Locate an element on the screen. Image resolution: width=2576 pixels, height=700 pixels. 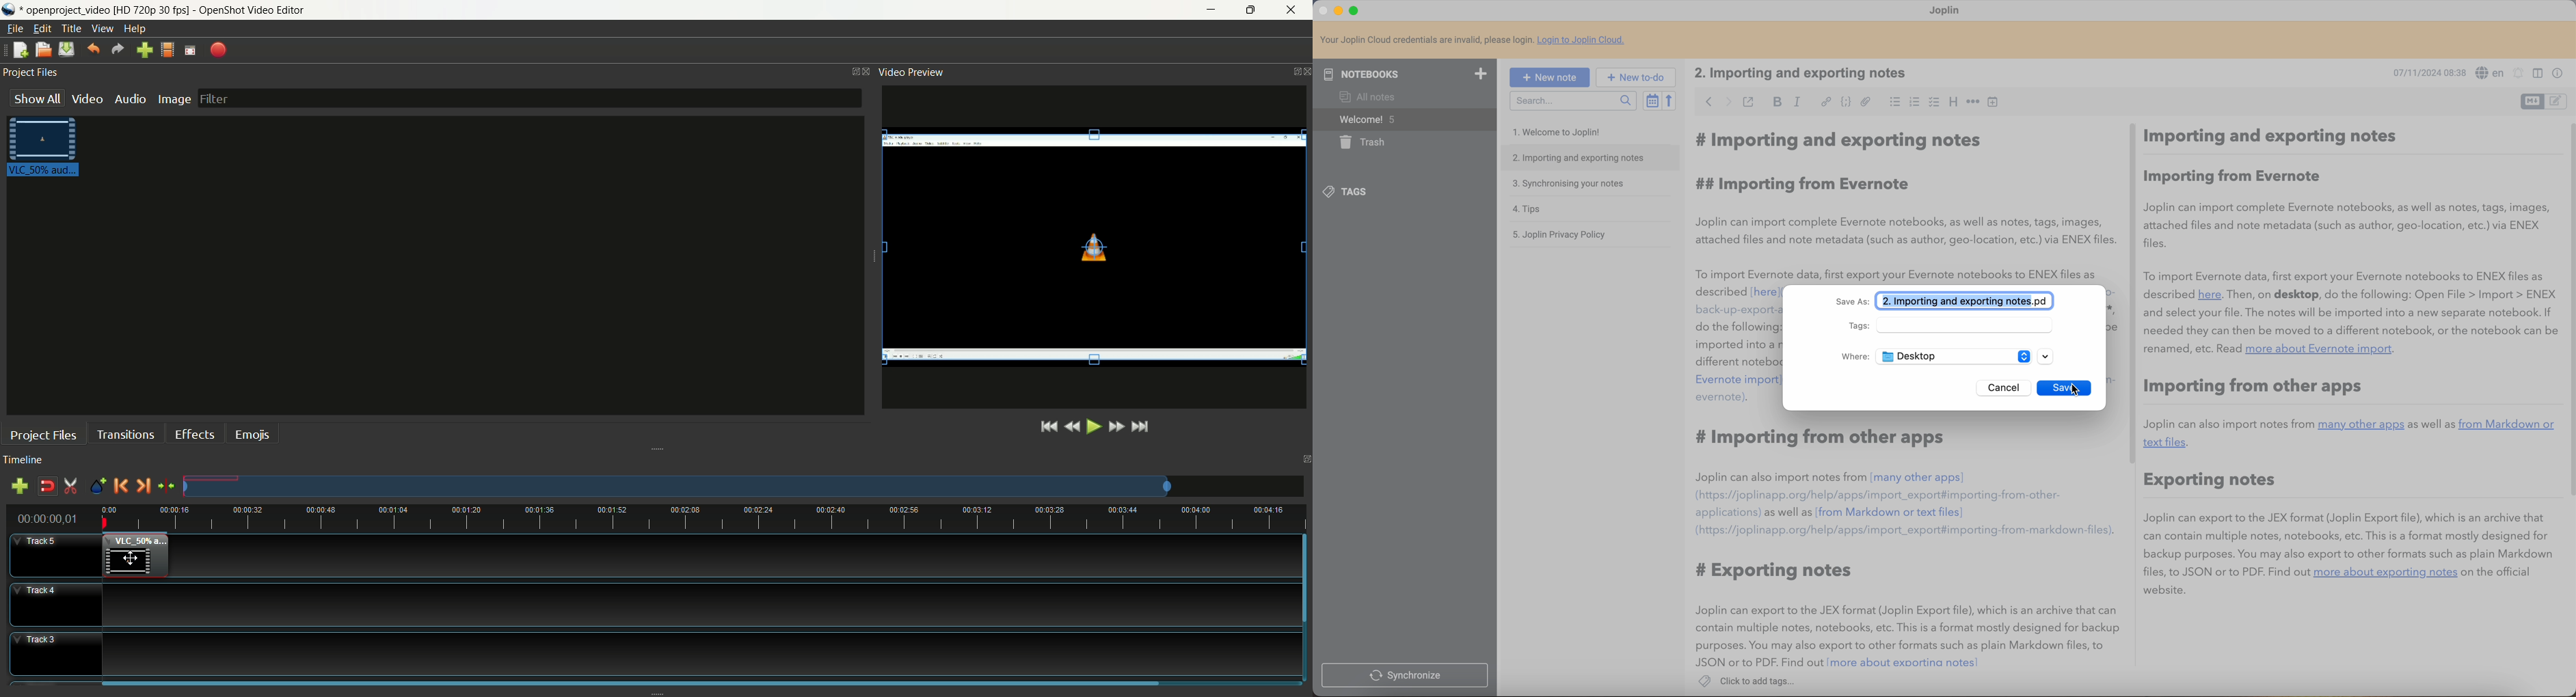
welcome 5 is located at coordinates (1403, 120).